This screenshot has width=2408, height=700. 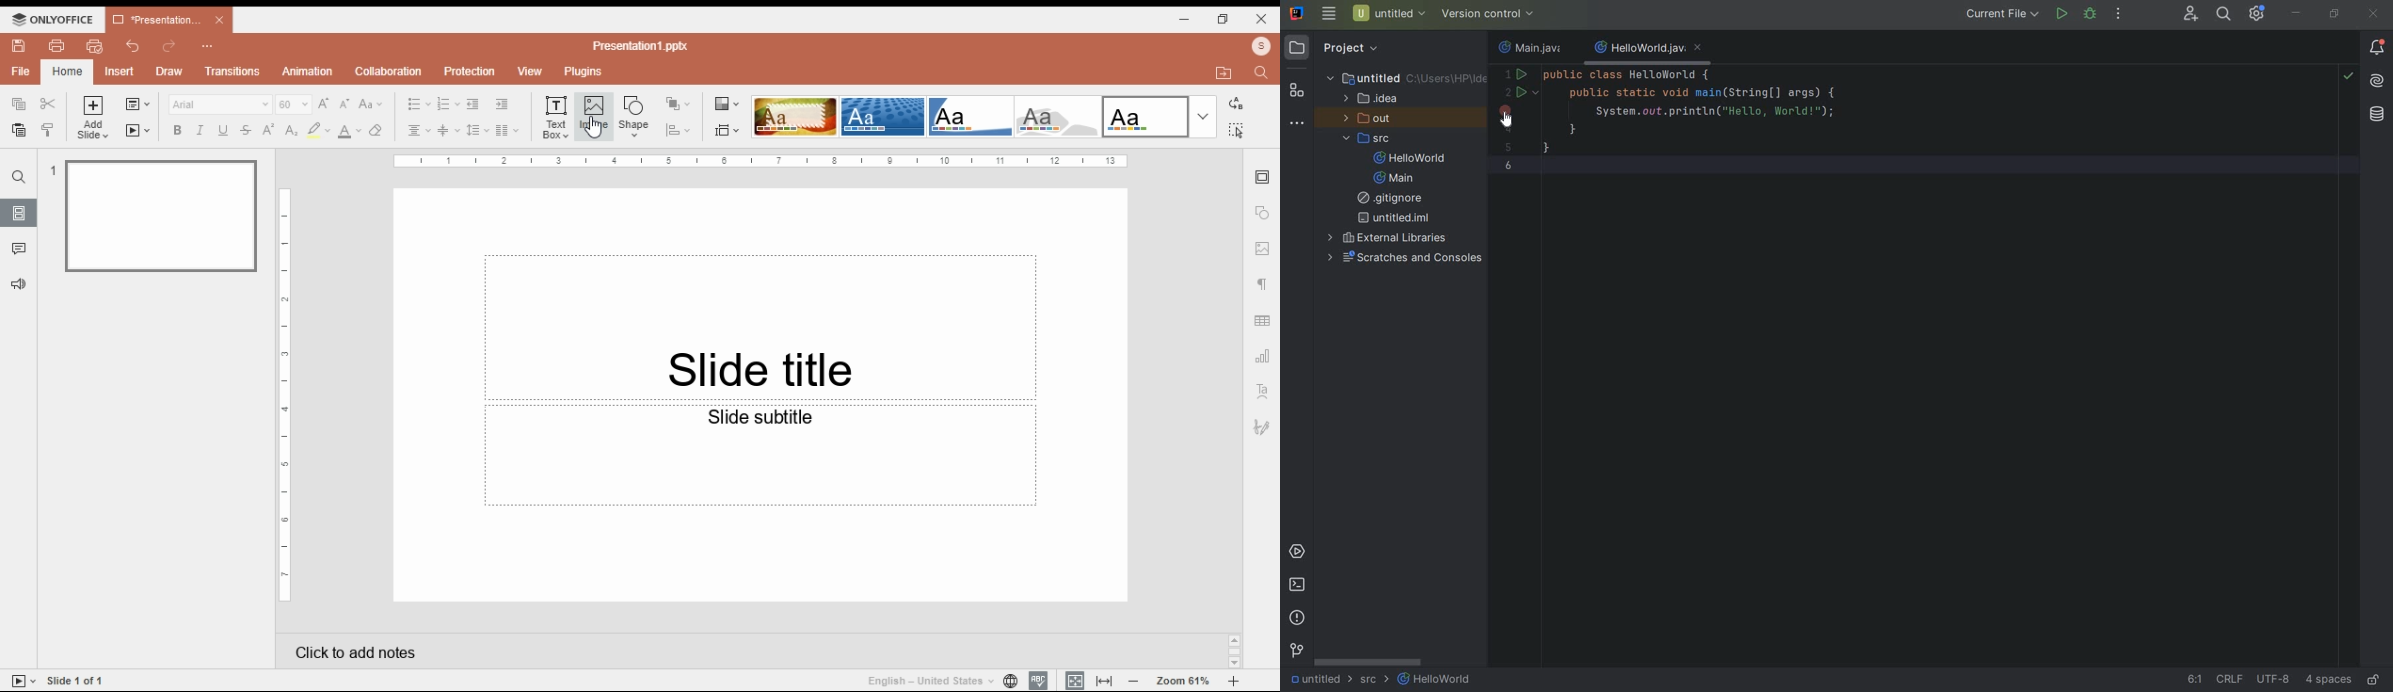 What do you see at coordinates (82, 679) in the screenshot?
I see `Side 1 of 1` at bounding box center [82, 679].